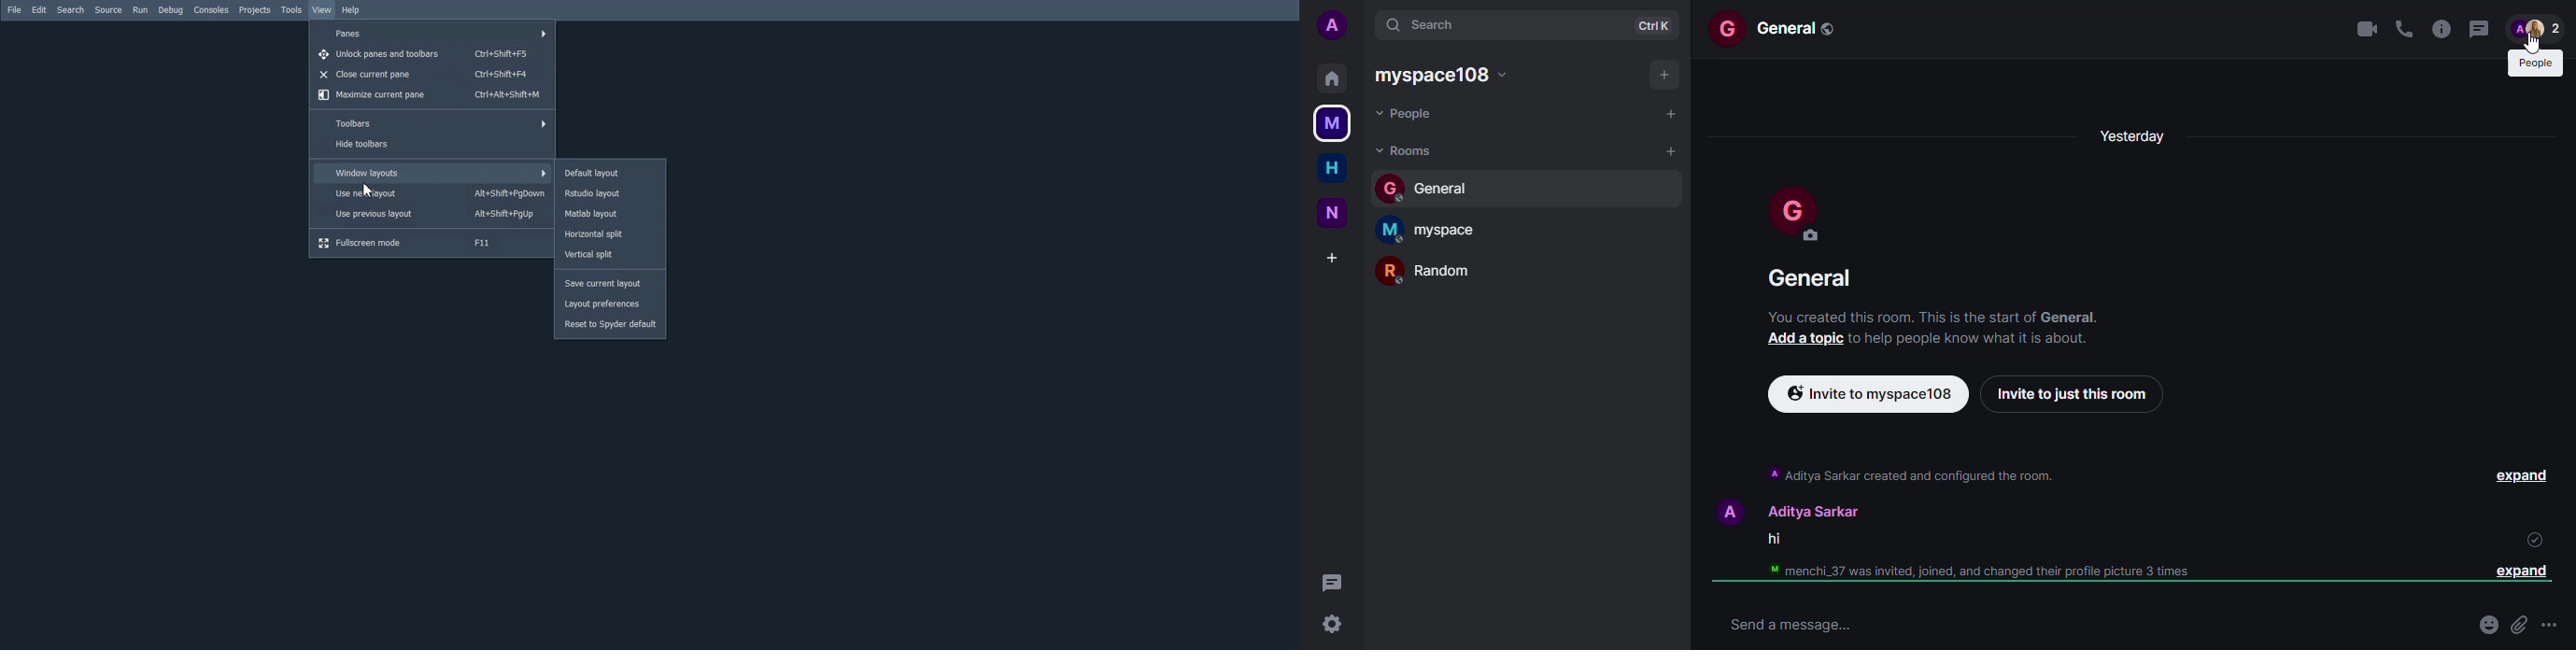  What do you see at coordinates (433, 193) in the screenshot?
I see `Use next layout` at bounding box center [433, 193].